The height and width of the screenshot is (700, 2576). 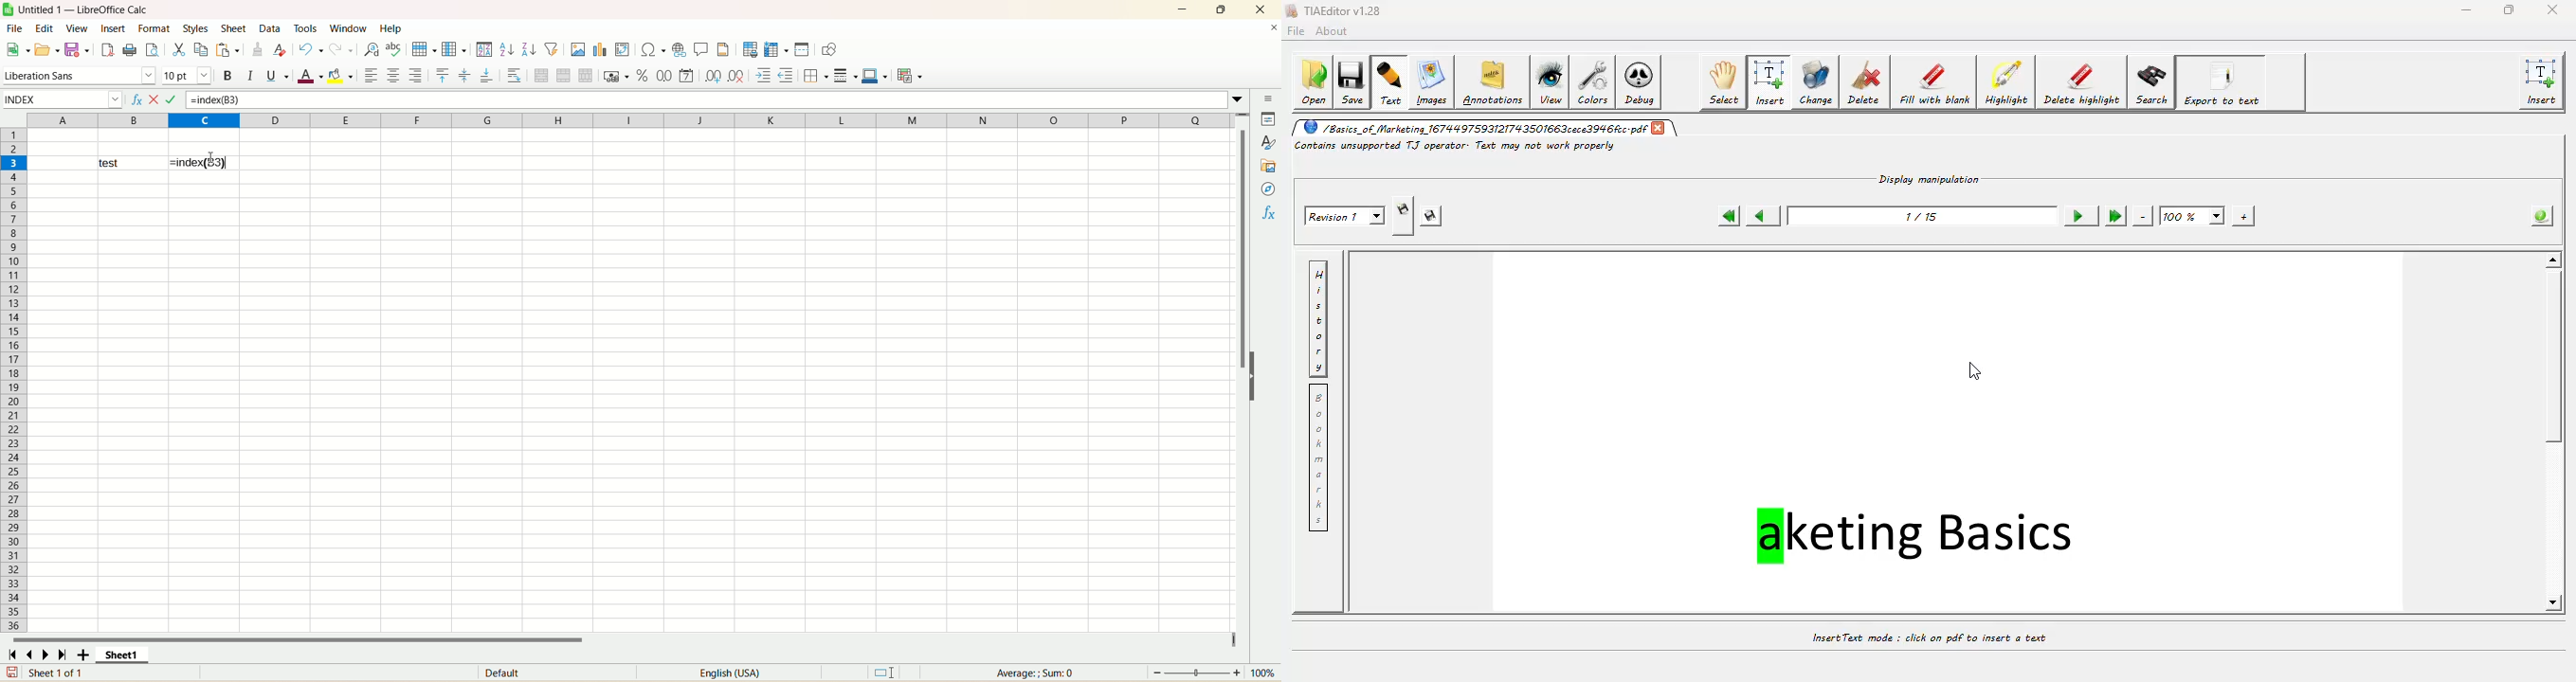 I want to click on Increase indent, so click(x=763, y=75).